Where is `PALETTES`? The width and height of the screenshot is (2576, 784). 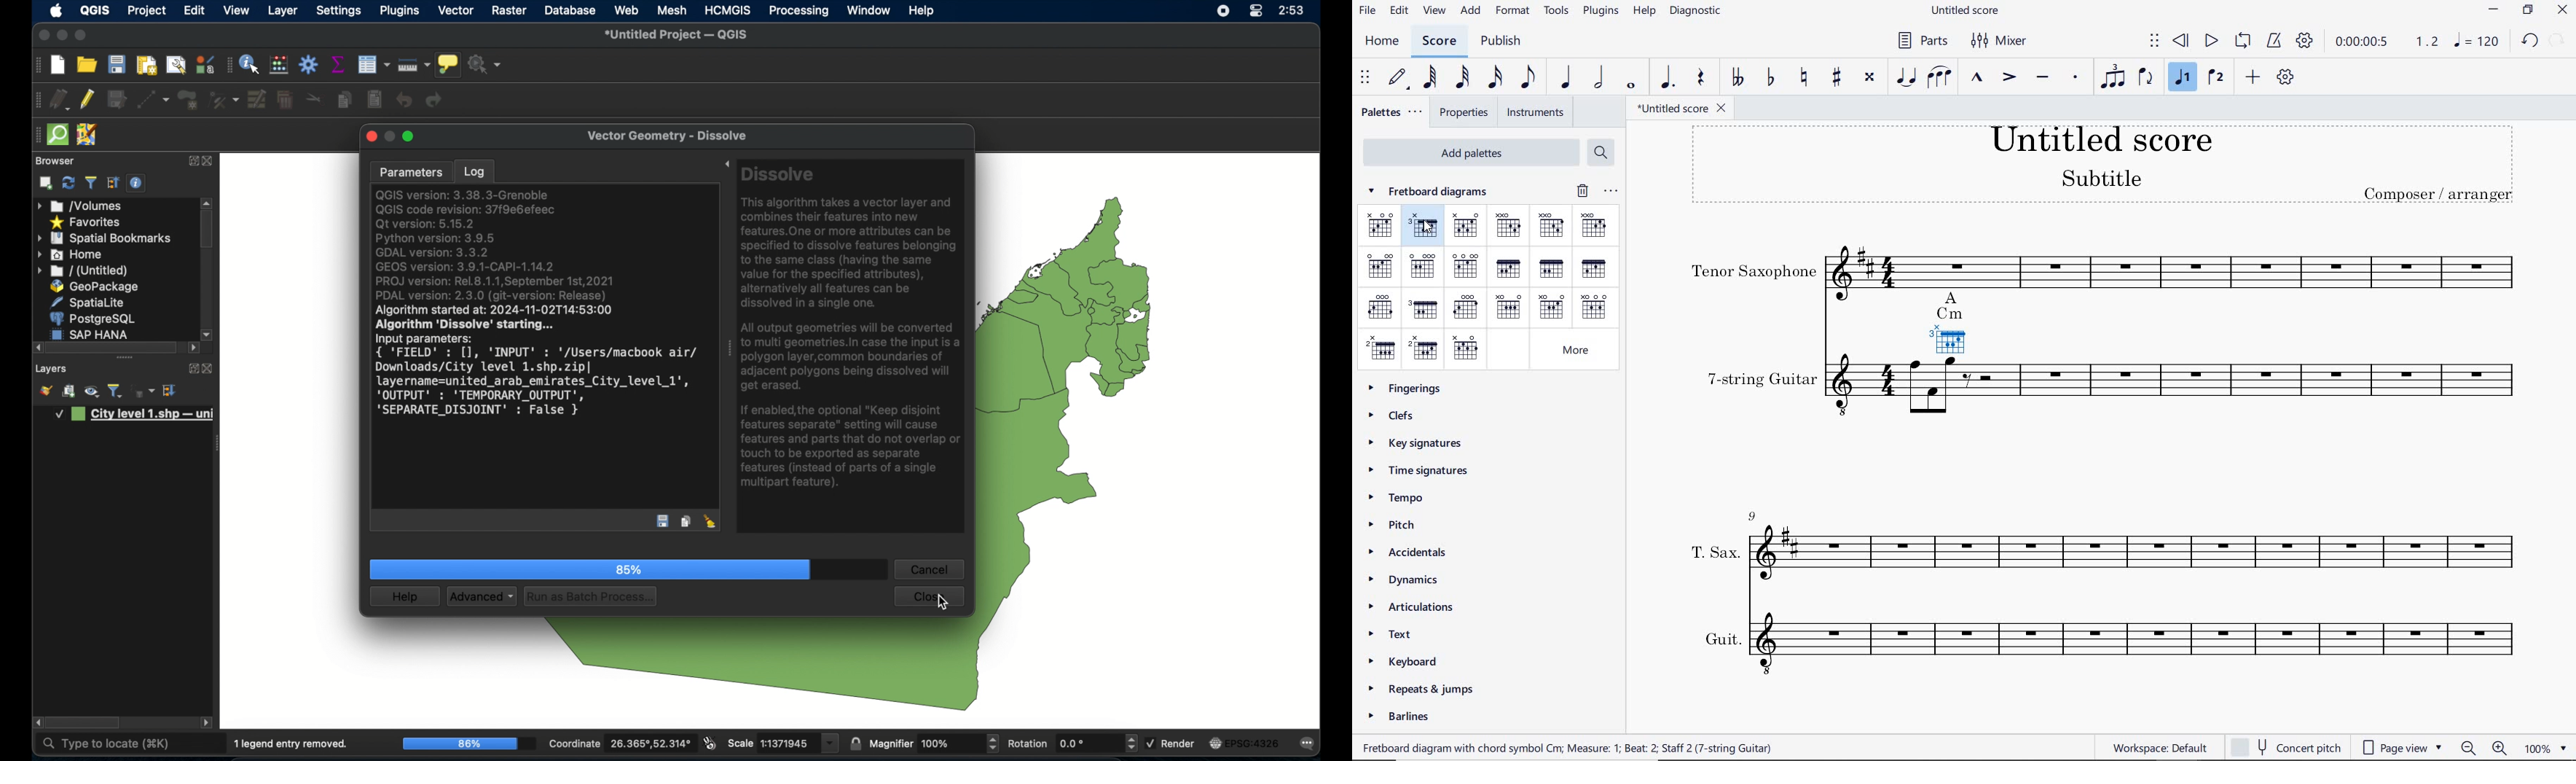
PALETTES is located at coordinates (1391, 112).